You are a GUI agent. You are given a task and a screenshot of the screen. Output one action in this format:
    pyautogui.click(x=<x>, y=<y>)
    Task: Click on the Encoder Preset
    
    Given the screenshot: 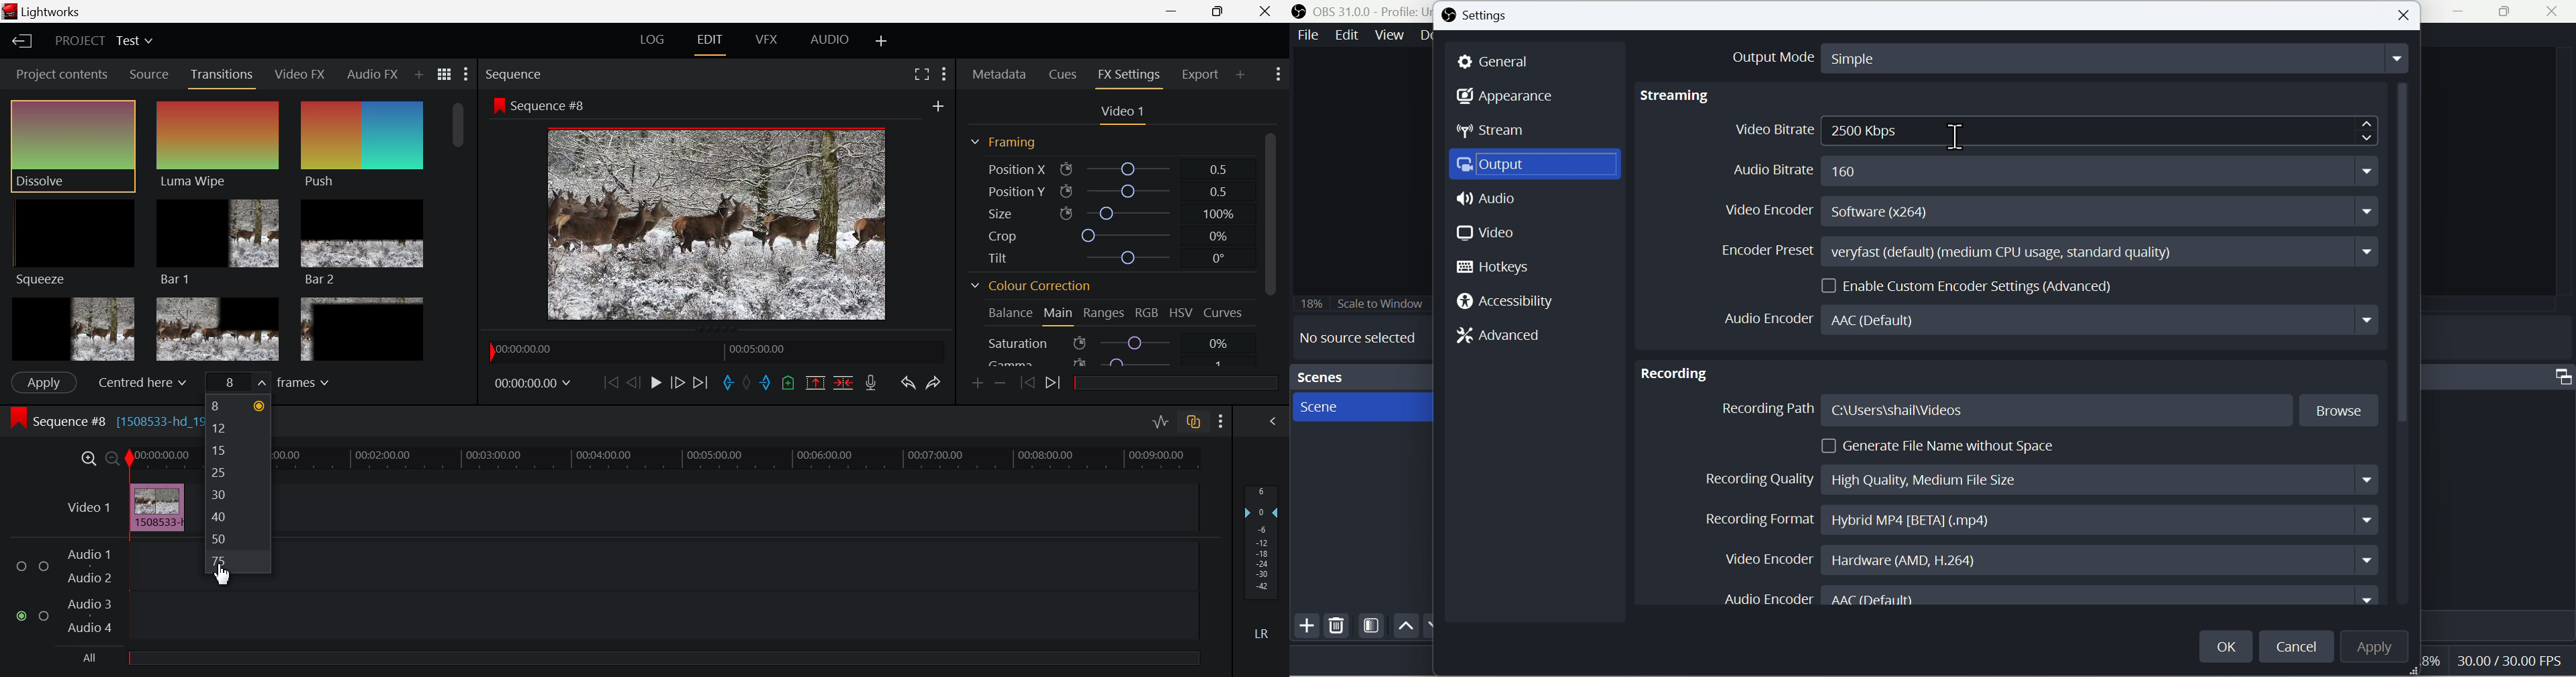 What is the action you would take?
    pyautogui.click(x=2045, y=251)
    